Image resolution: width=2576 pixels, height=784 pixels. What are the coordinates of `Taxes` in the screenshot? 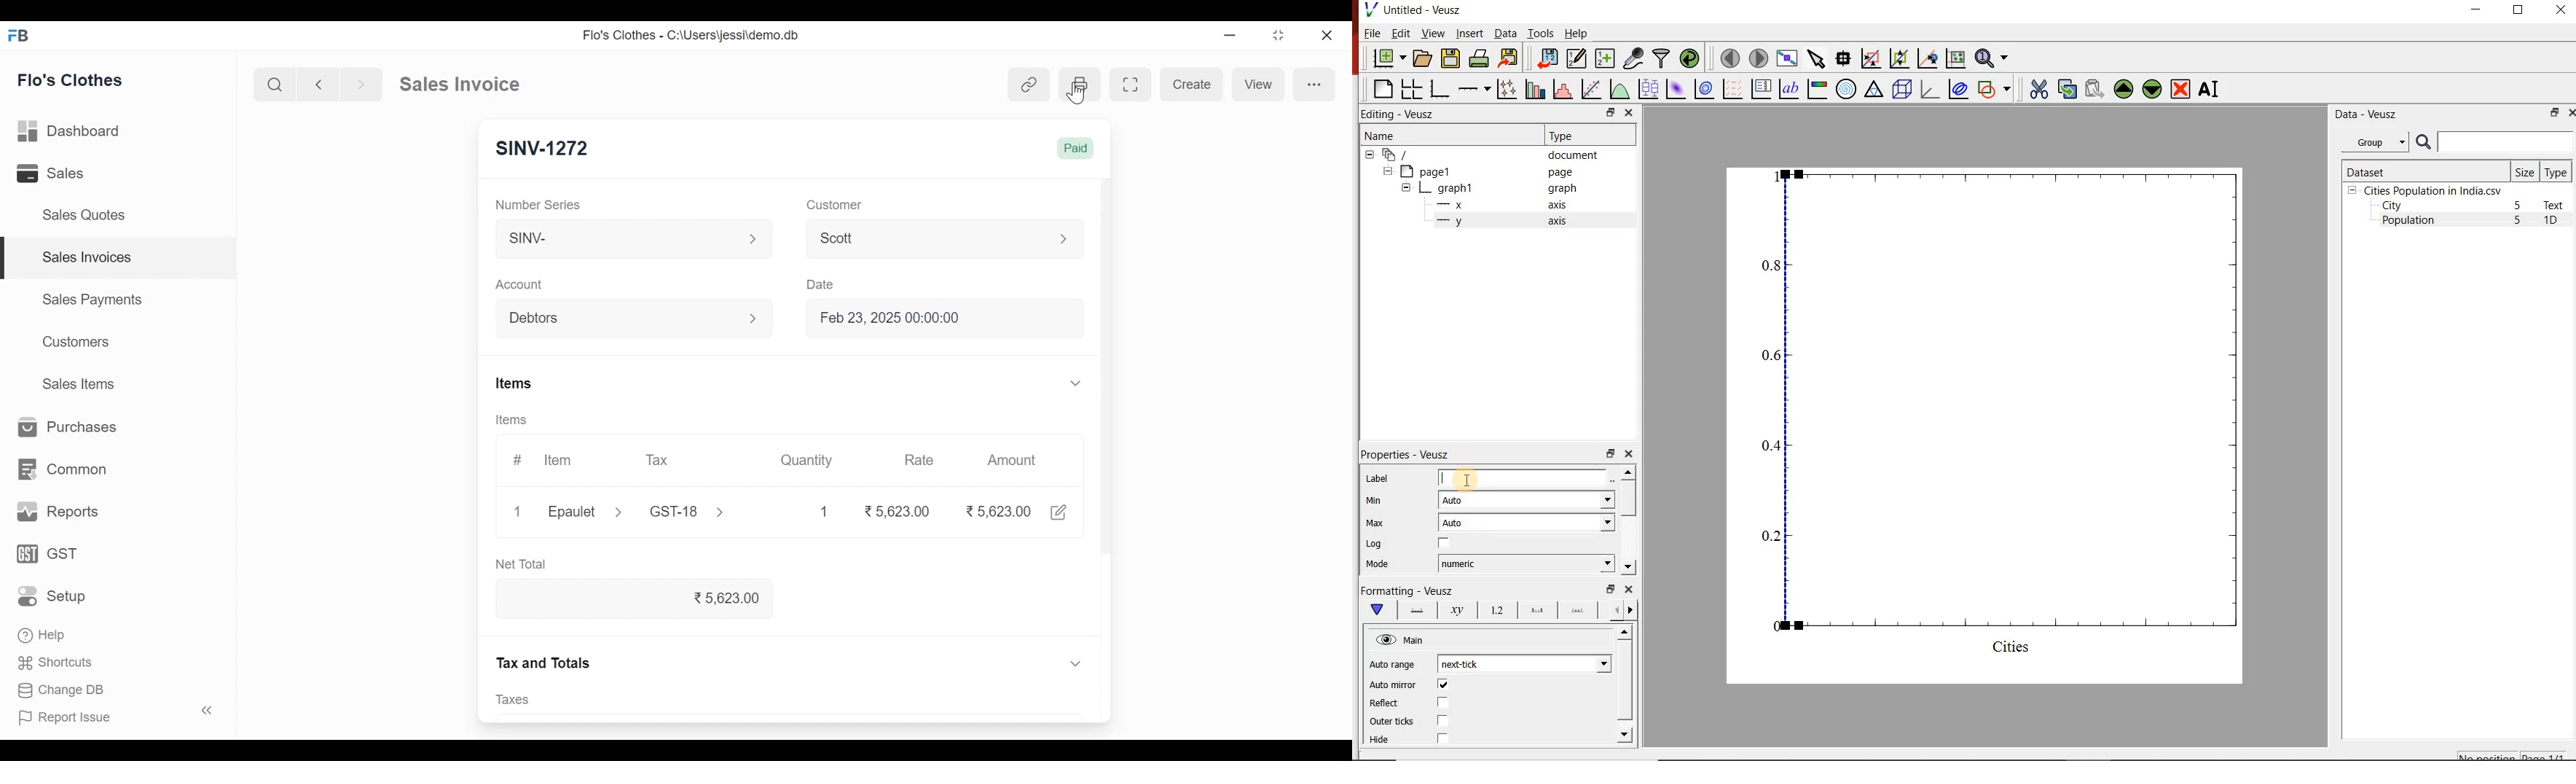 It's located at (518, 699).